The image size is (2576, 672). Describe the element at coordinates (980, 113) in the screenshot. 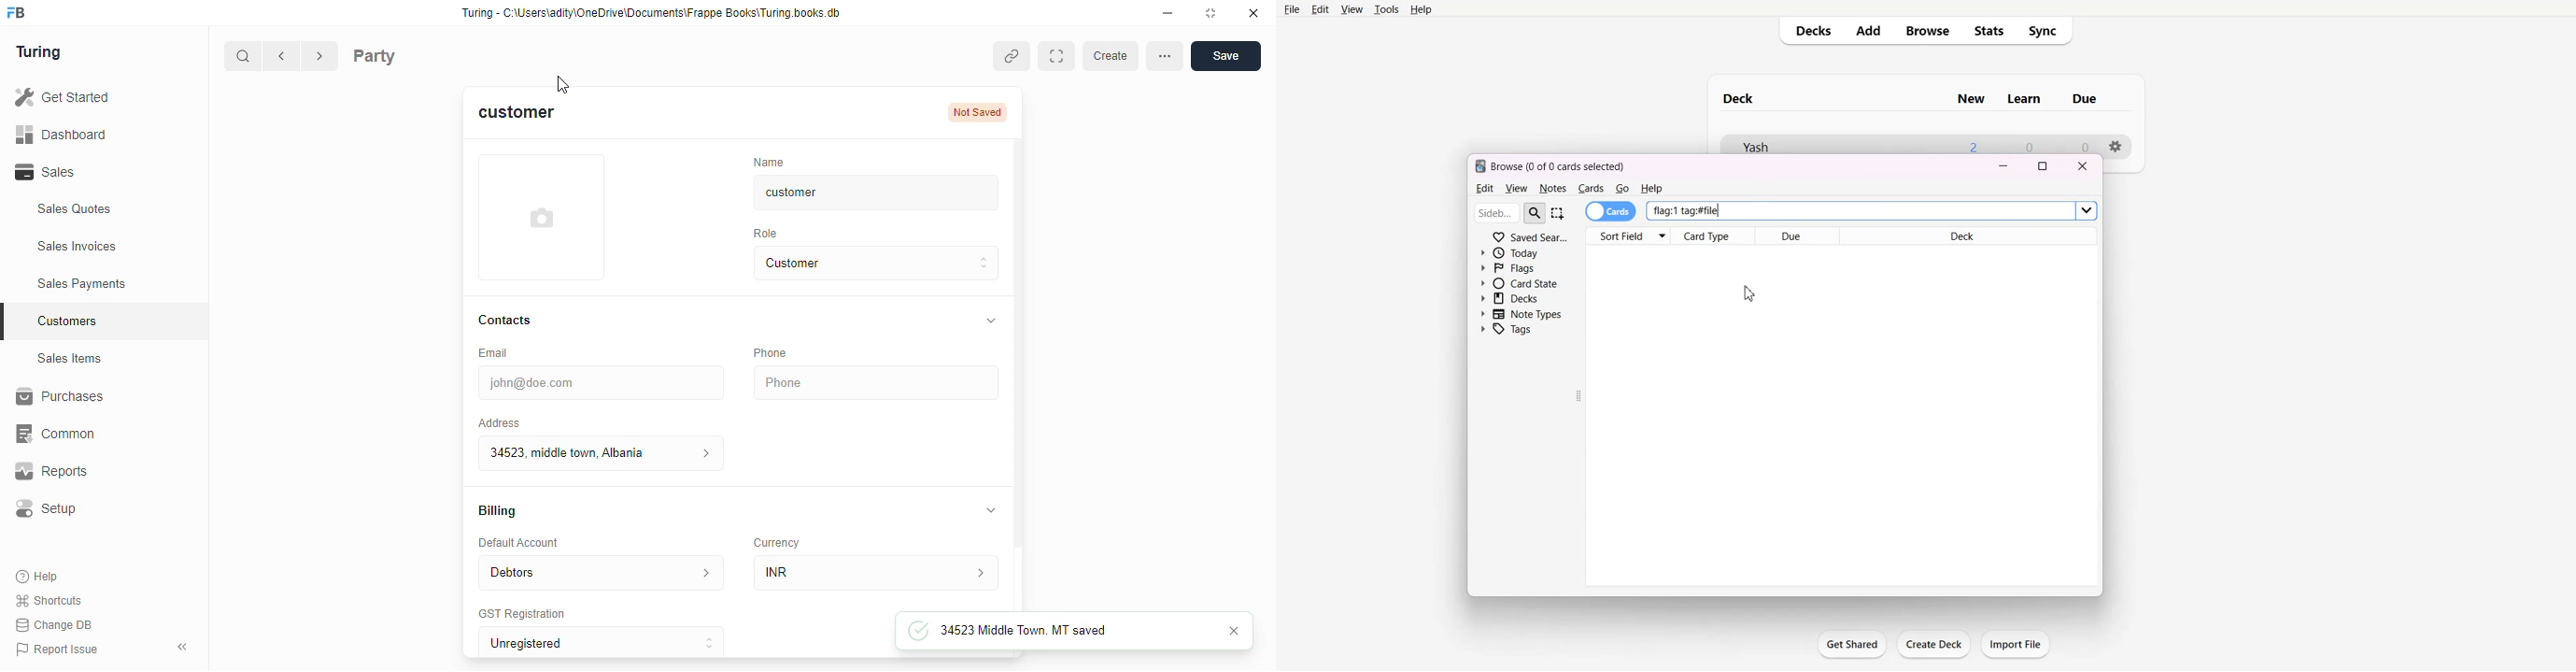

I see `Not Saved` at that location.